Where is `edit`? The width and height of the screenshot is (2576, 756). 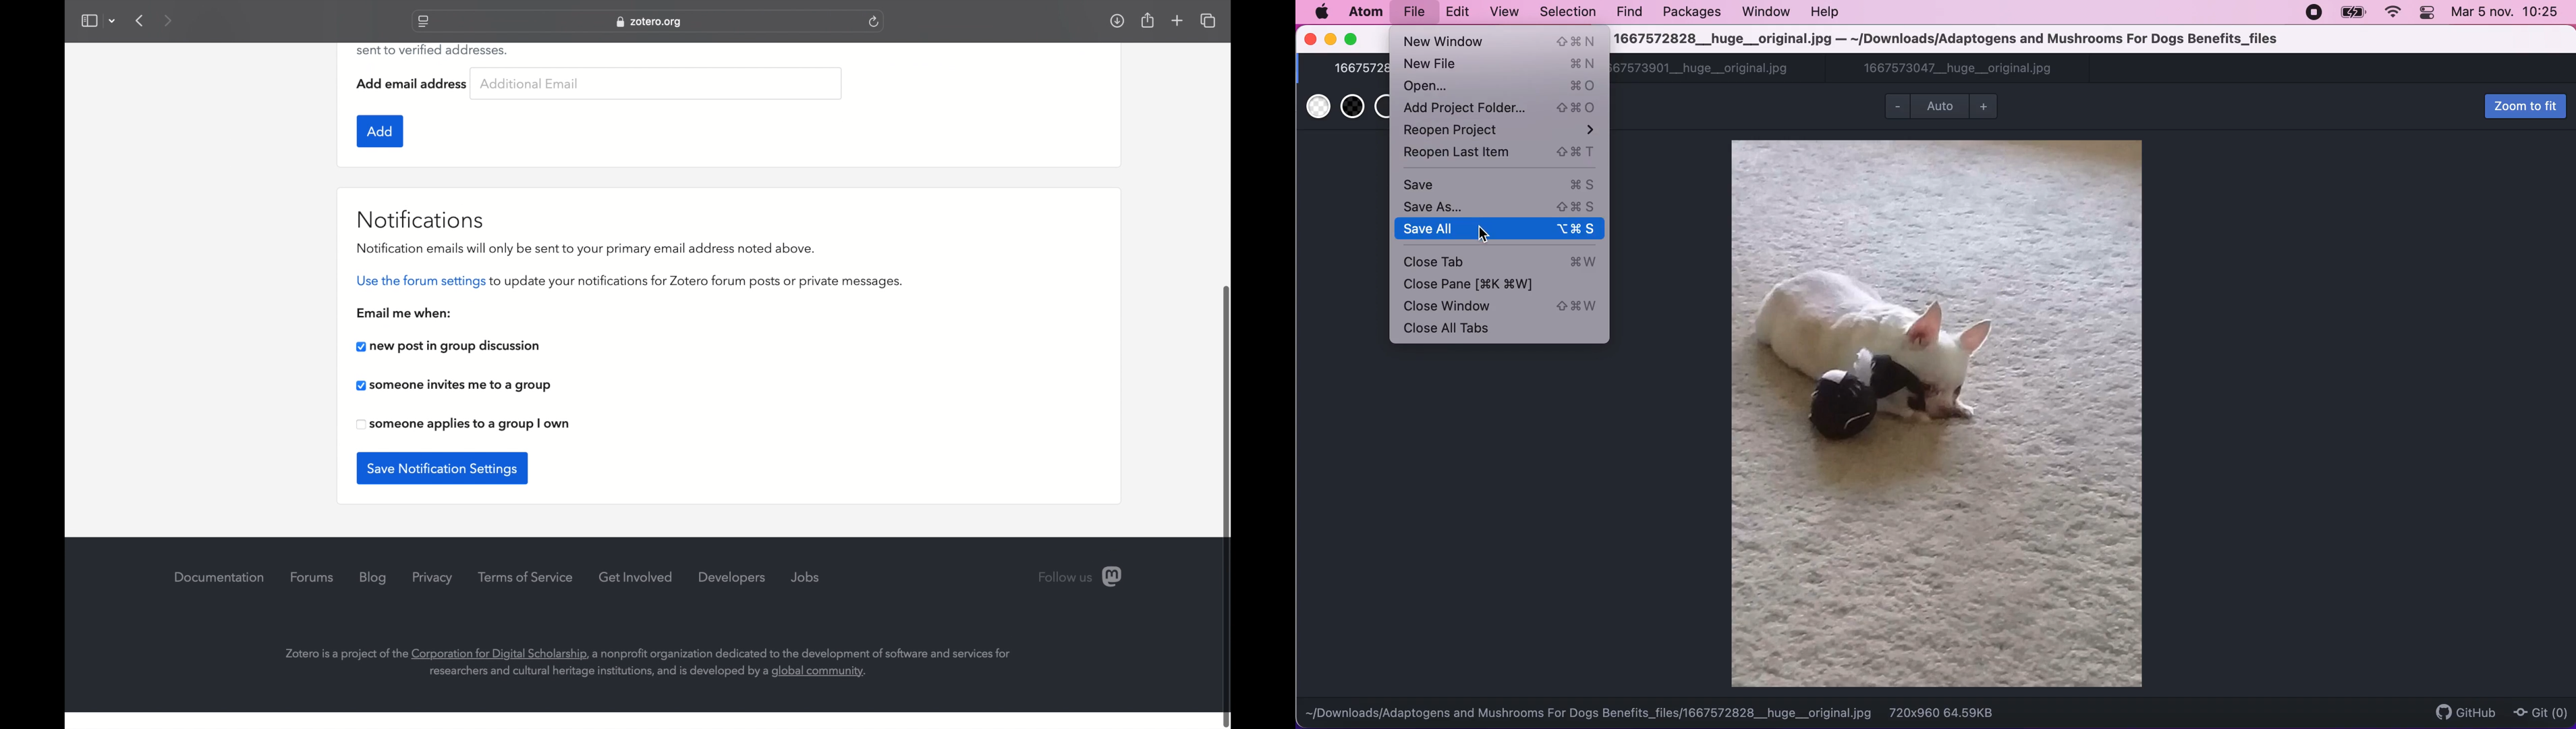
edit is located at coordinates (1458, 13).